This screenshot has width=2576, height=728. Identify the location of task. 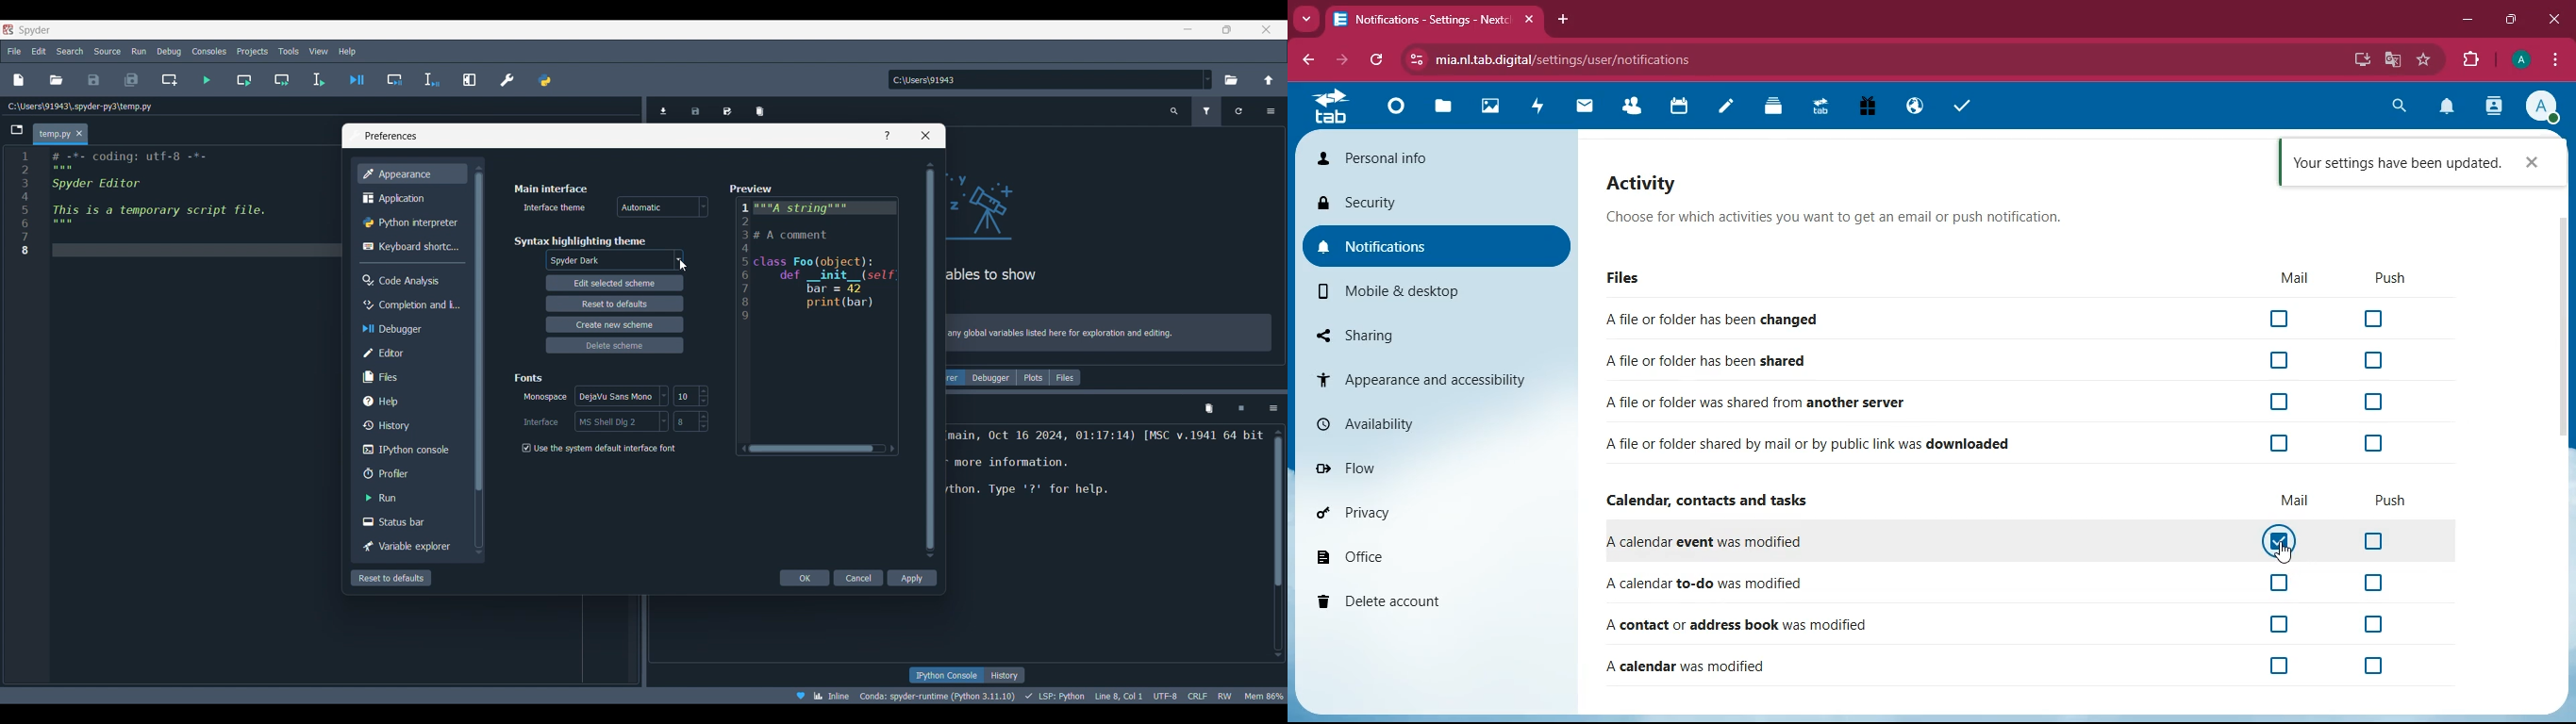
(1967, 108).